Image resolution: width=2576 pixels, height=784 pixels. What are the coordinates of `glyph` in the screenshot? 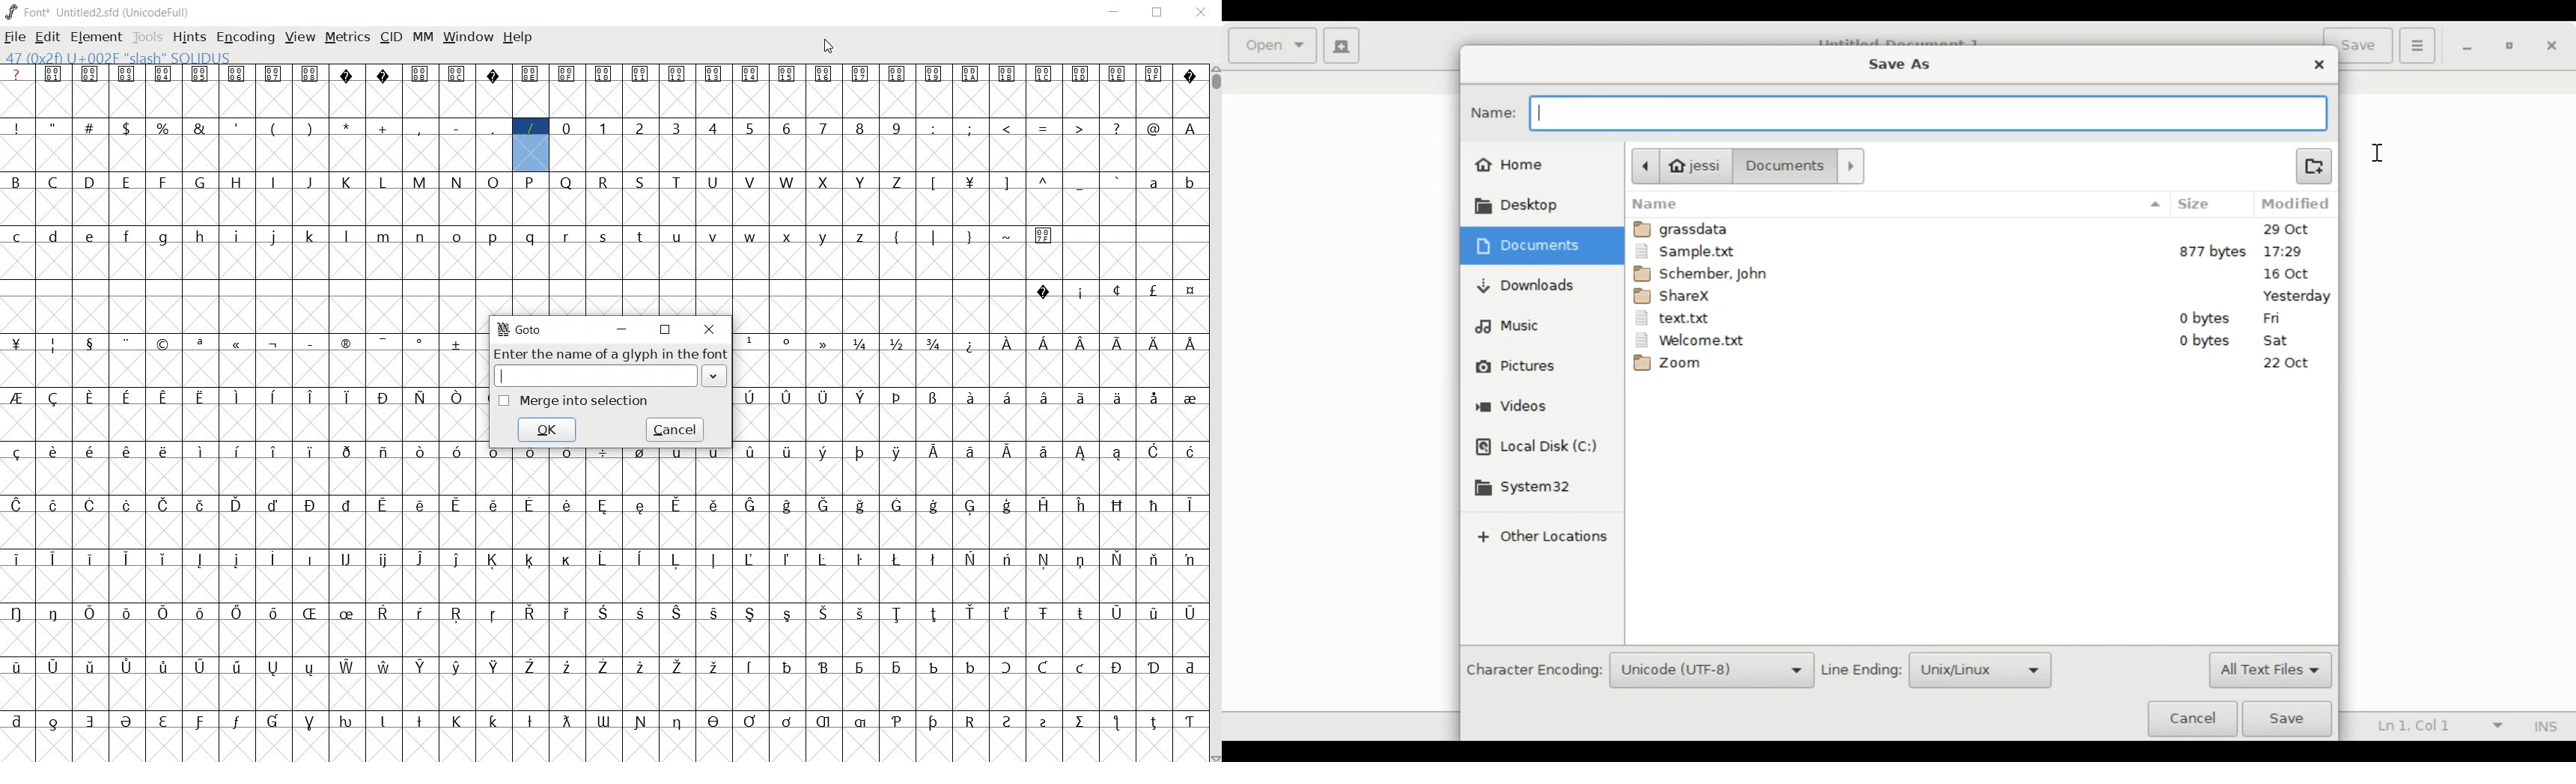 It's located at (201, 237).